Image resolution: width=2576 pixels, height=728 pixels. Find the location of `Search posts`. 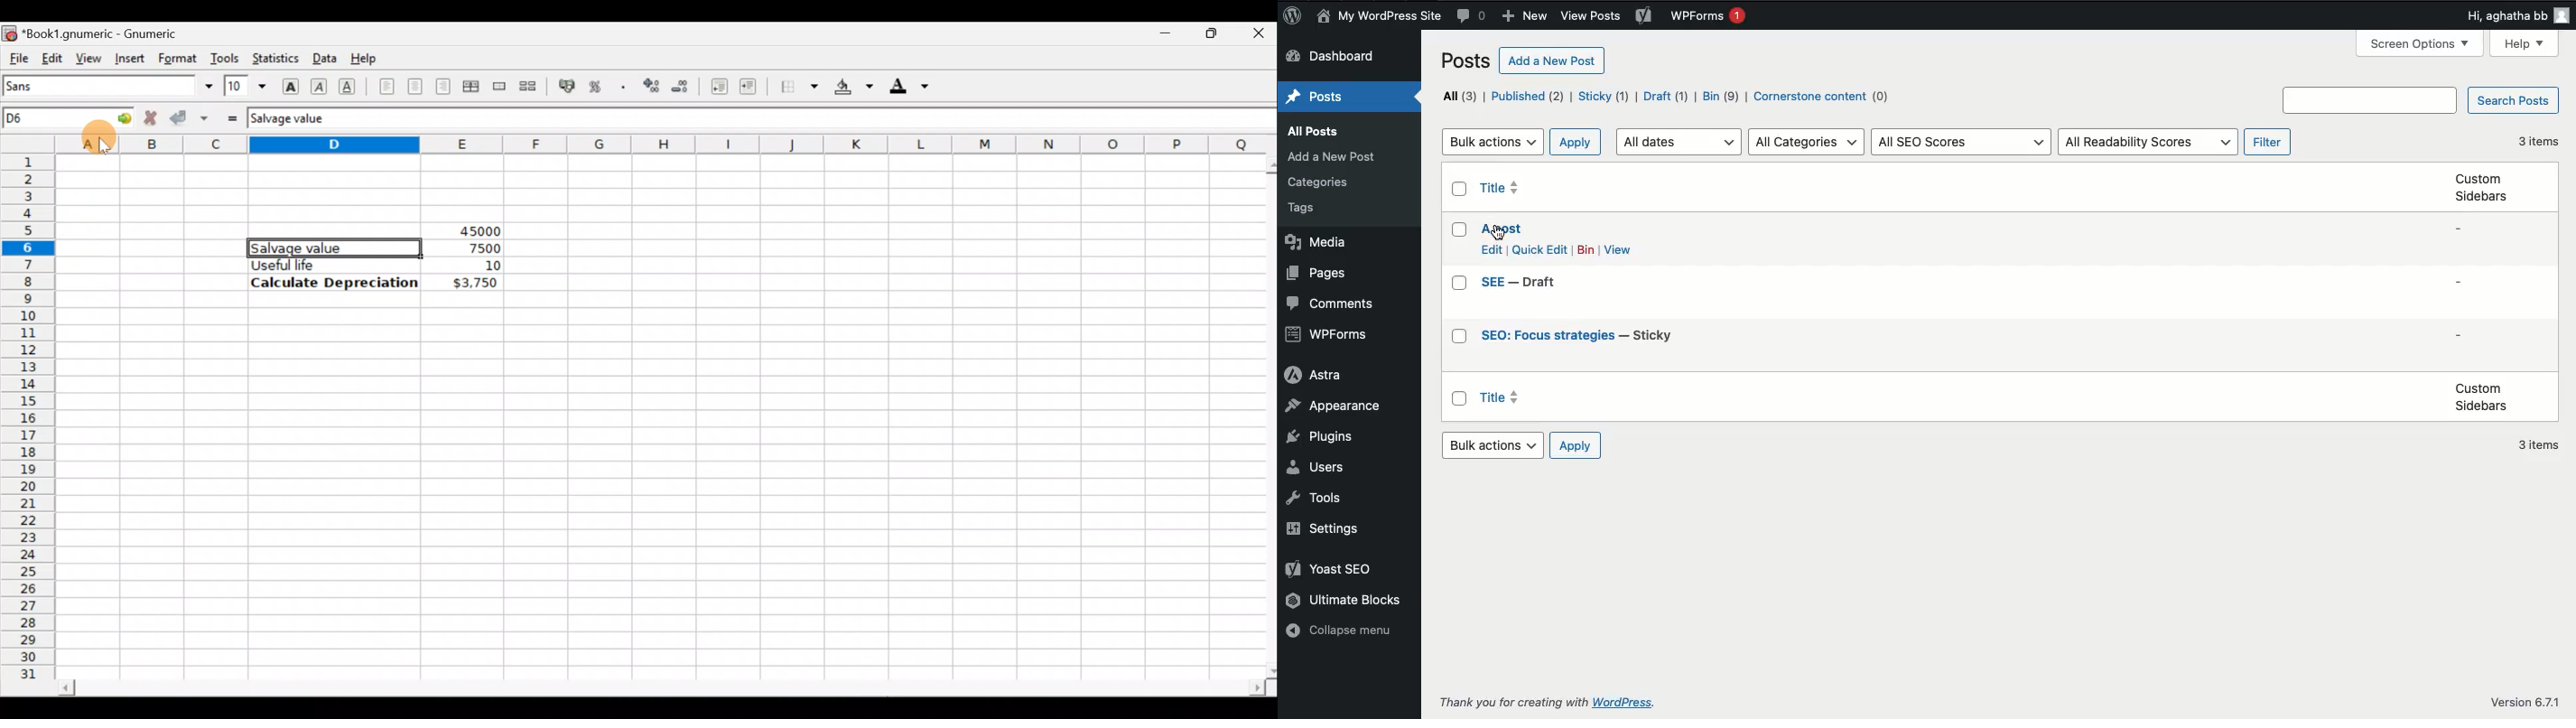

Search posts is located at coordinates (2420, 100).